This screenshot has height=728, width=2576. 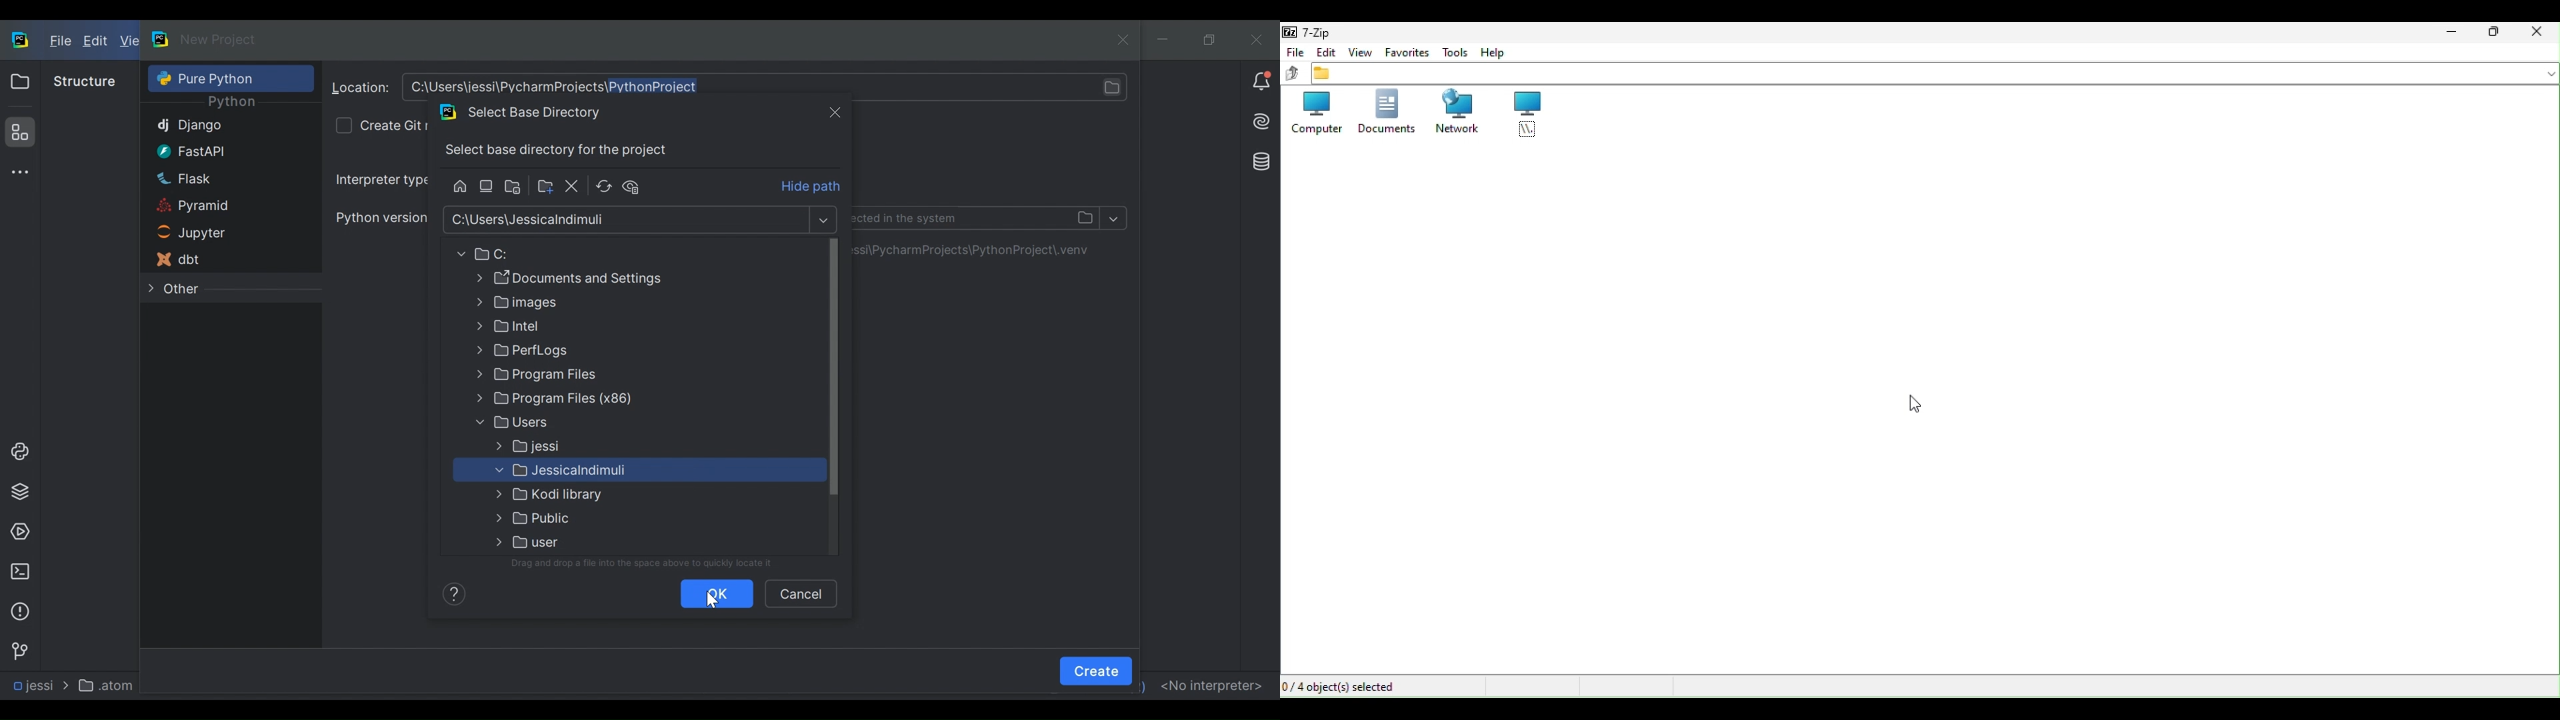 I want to click on FastAPI, so click(x=212, y=151).